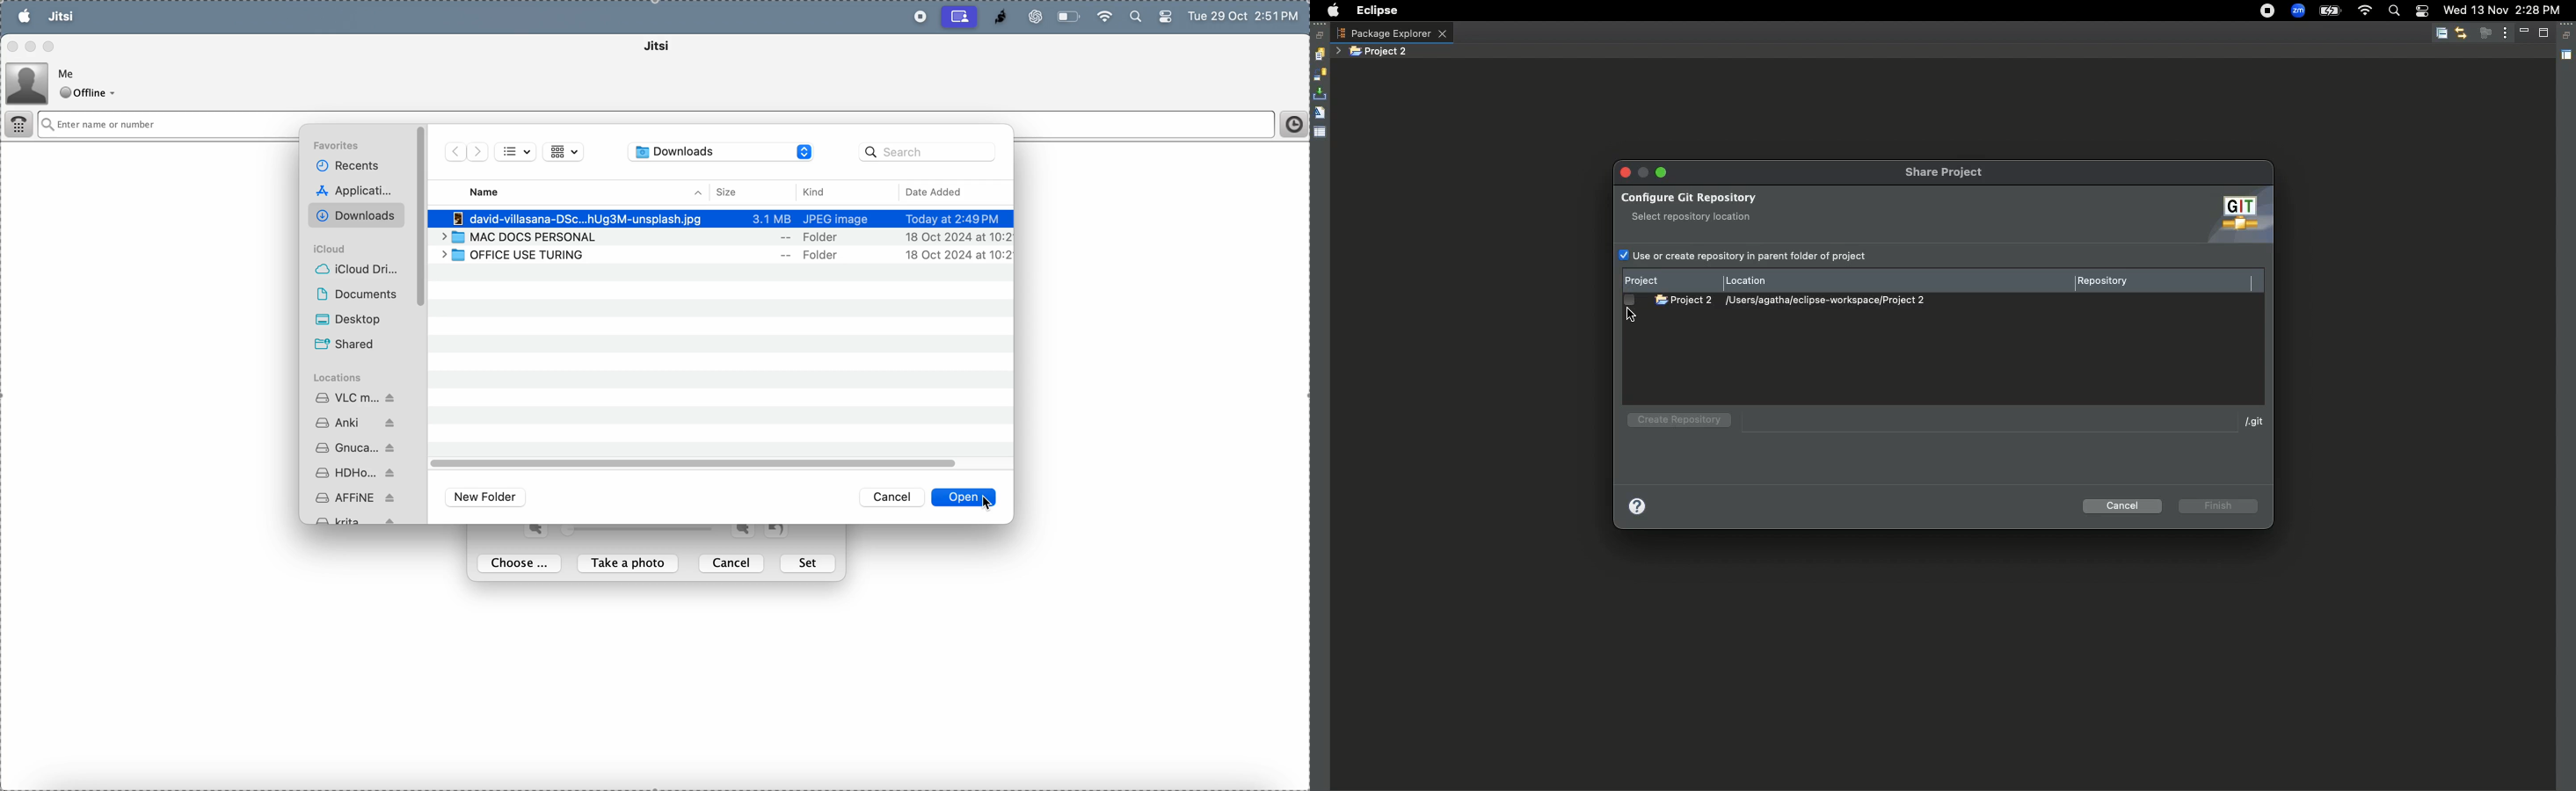 The image size is (2576, 812). What do you see at coordinates (952, 192) in the screenshot?
I see `date added` at bounding box center [952, 192].